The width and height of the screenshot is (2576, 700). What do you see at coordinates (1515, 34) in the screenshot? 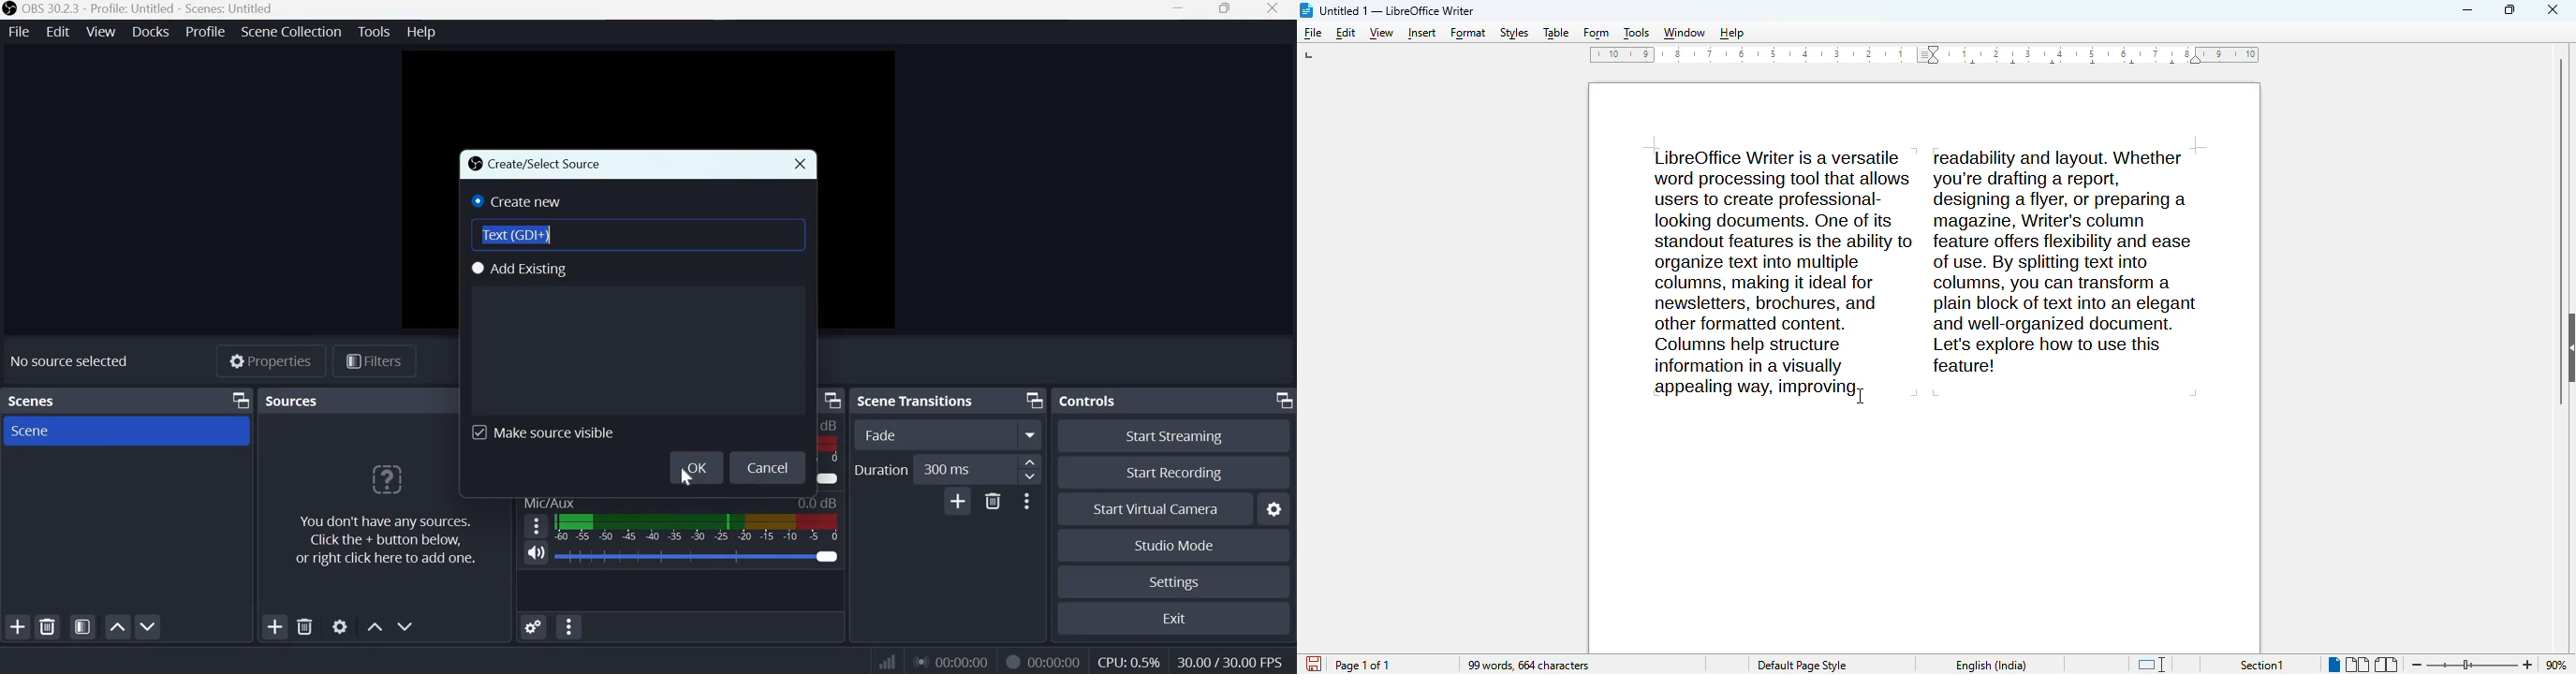
I see `styles` at bounding box center [1515, 34].